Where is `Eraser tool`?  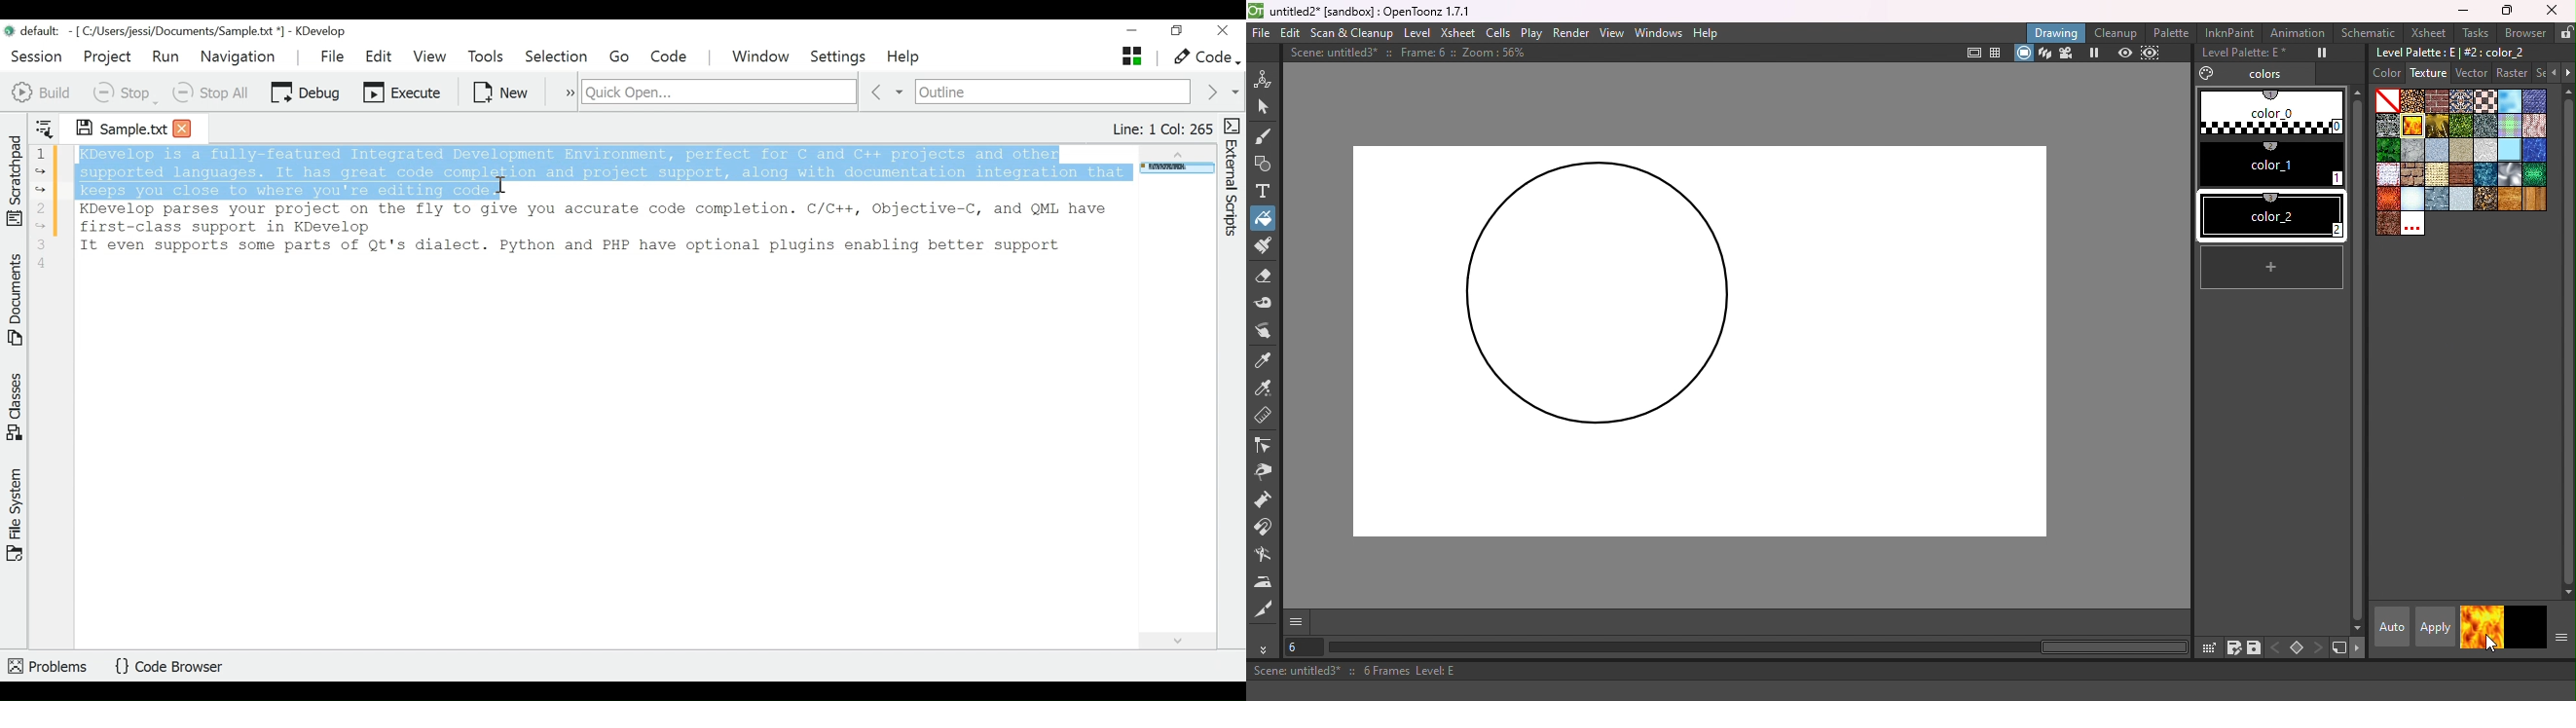
Eraser tool is located at coordinates (1267, 277).